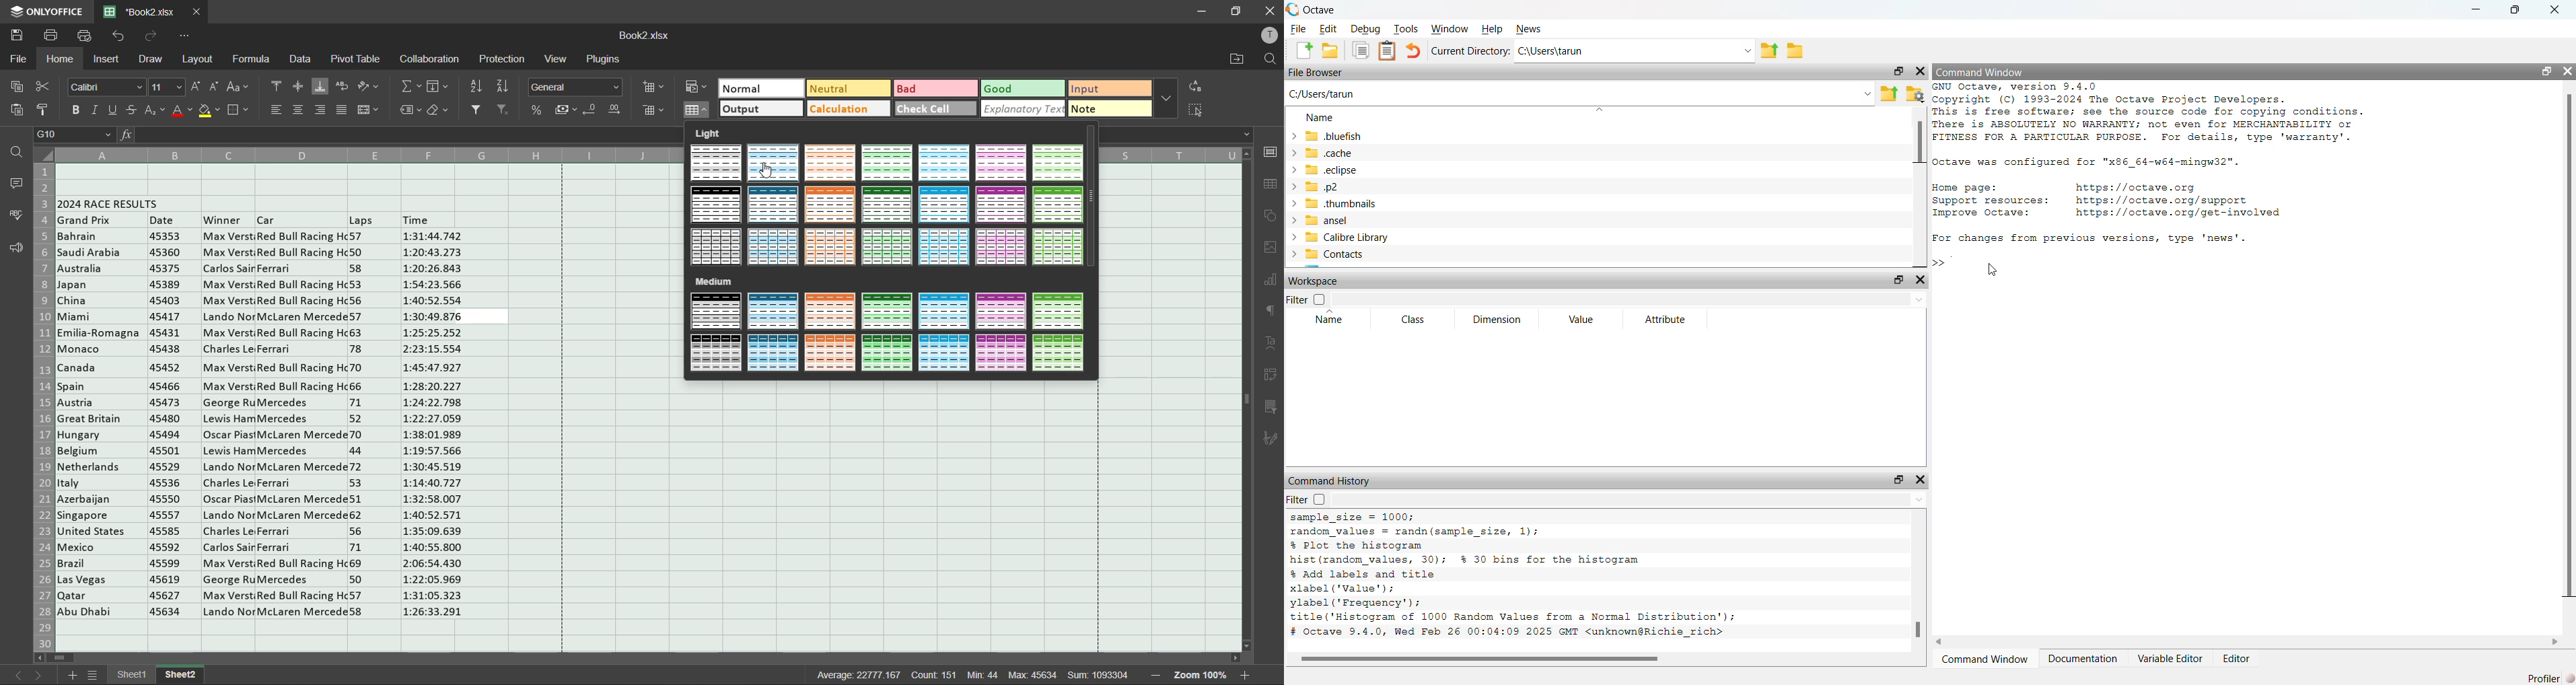 This screenshot has height=700, width=2576. Describe the element at coordinates (1513, 578) in the screenshot. I see `sample_size = 1000;
random_values = randn(sample_size, 1);

% Plot the histogram

hist (random_values, 30); % 30 bins for the histogram

% Add labels and title

xlabel ('Value');

ylabel (*Frequency') ;

title (‘Histogram of 1000 Random Values from a Normal Distribution’);
# Octave 9.4.0, Wed Feb 26 00:04:09 2025 GMT <unknown@Richie_rich>` at that location.